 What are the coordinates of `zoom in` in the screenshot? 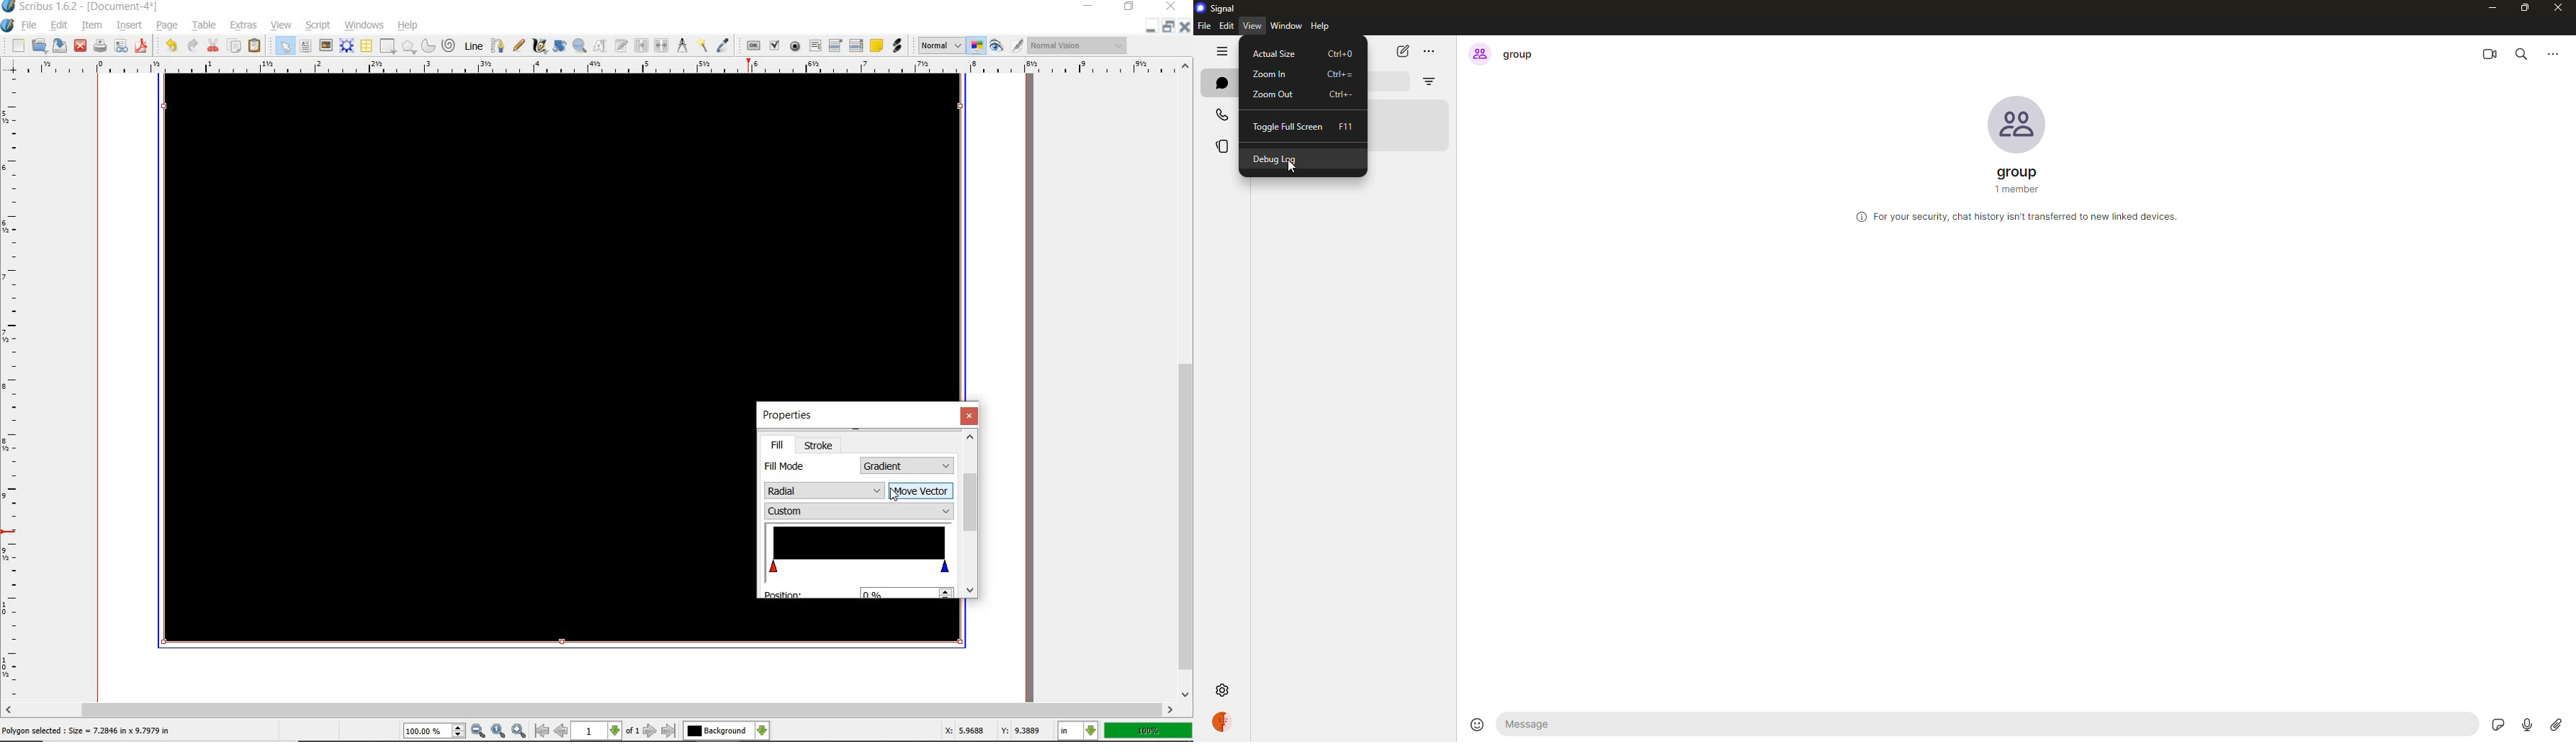 It's located at (1268, 73).